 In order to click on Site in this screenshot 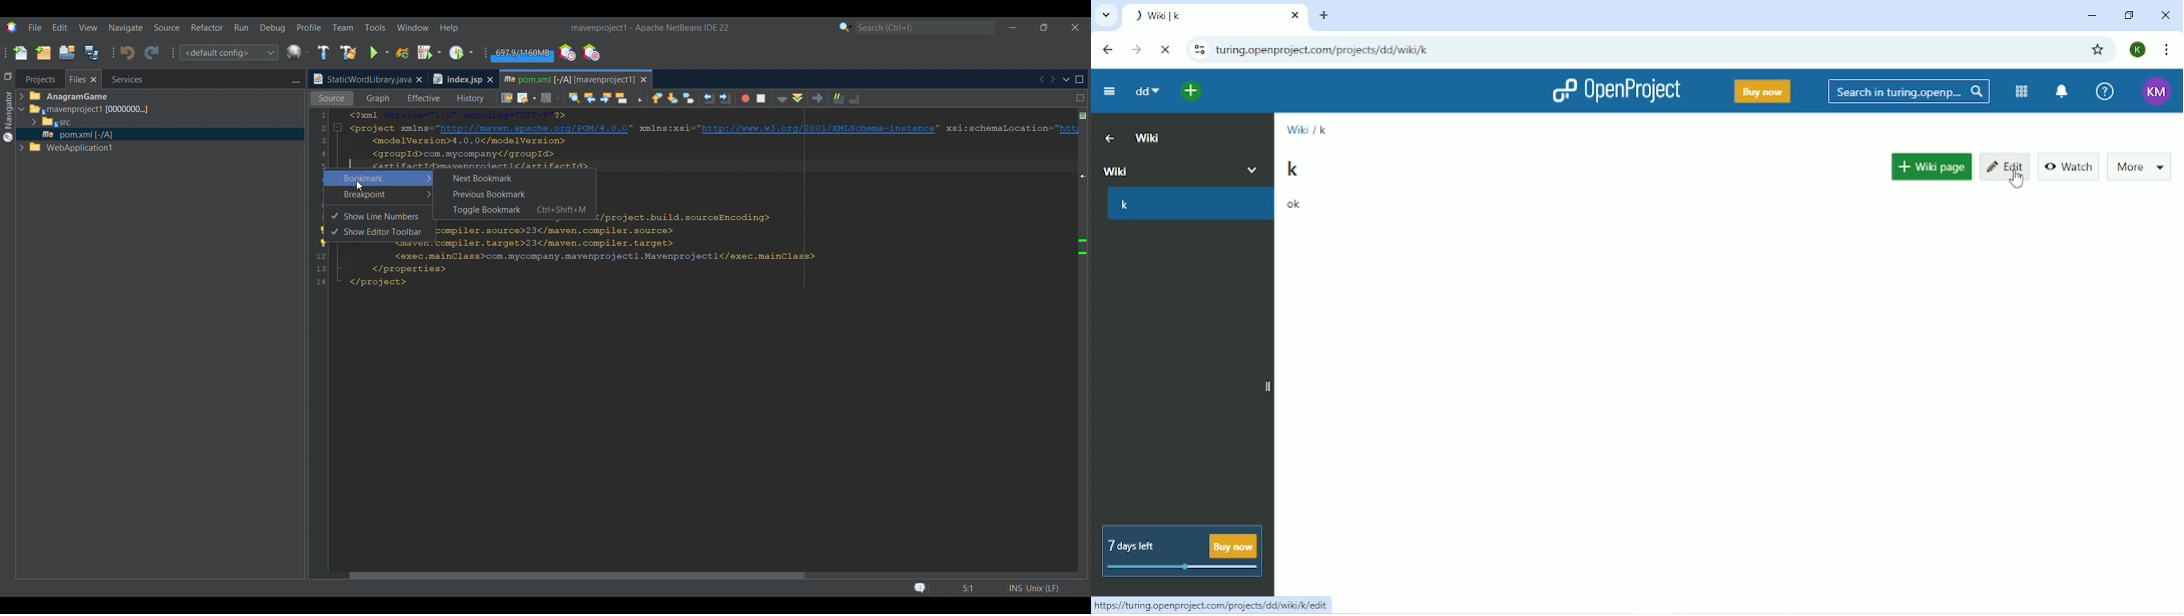, I will do `click(1324, 51)`.